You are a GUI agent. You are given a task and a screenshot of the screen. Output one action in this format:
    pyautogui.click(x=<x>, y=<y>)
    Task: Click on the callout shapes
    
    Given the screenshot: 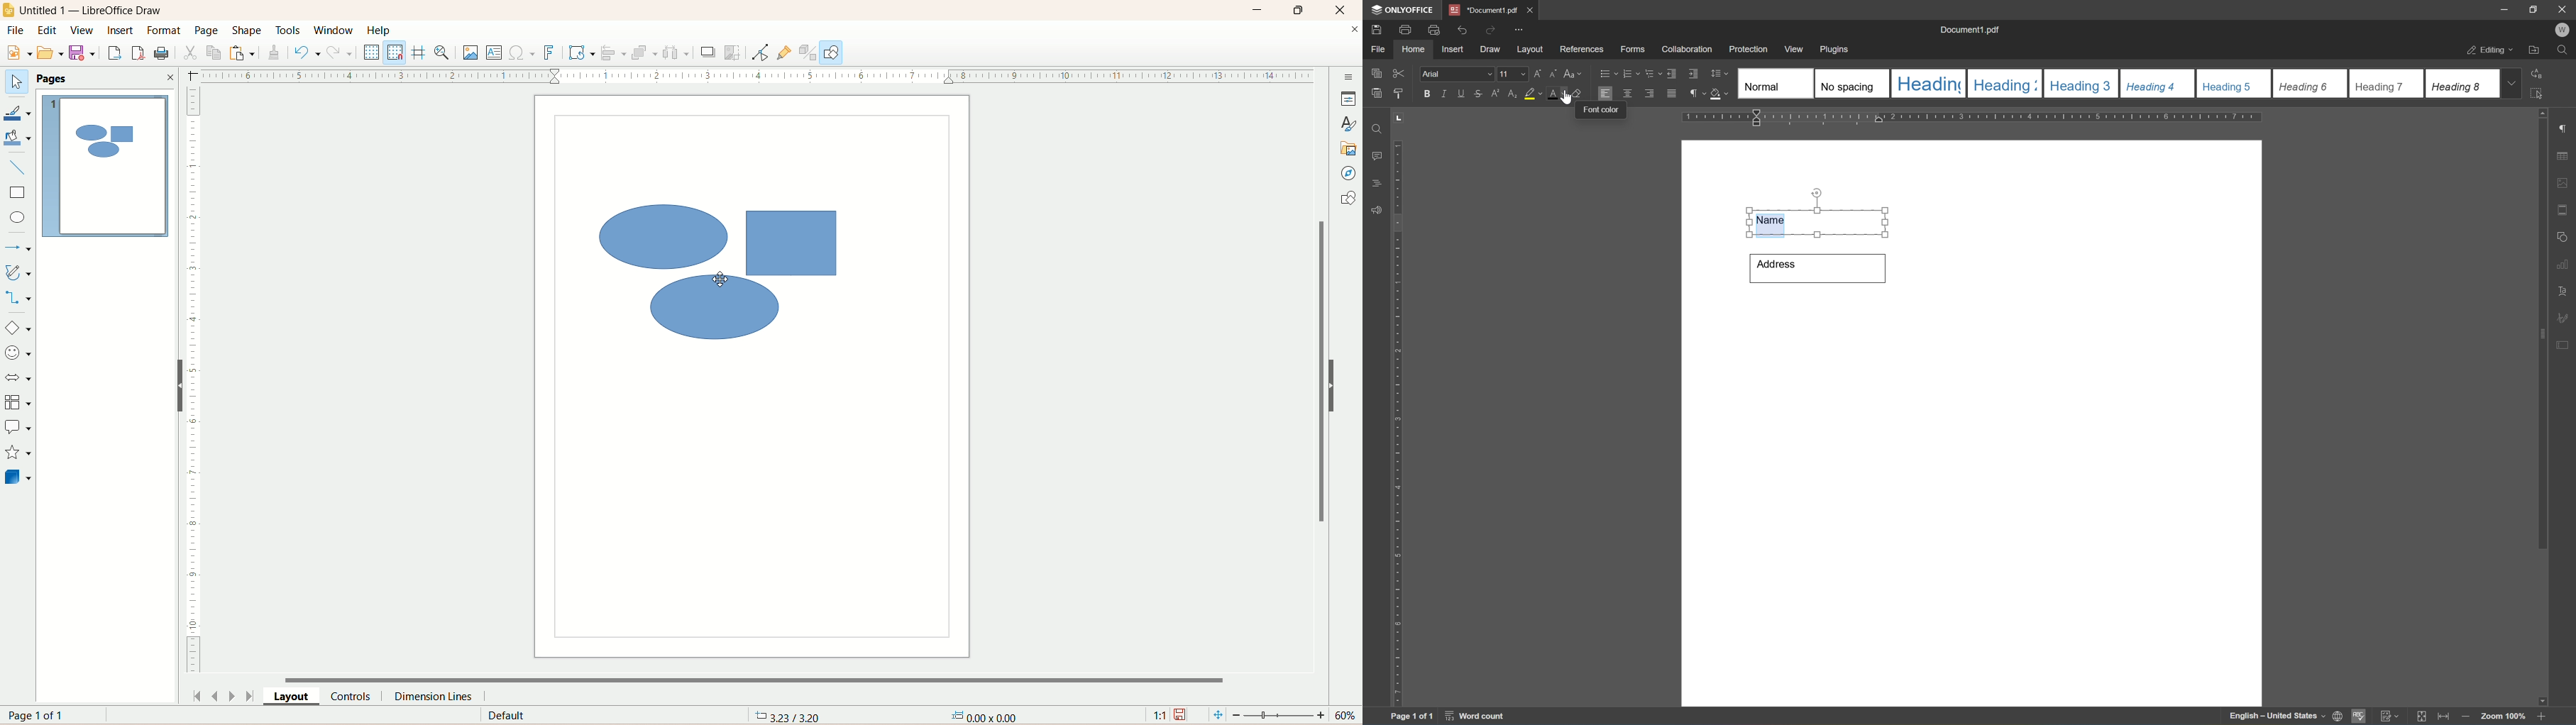 What is the action you would take?
    pyautogui.click(x=18, y=428)
    